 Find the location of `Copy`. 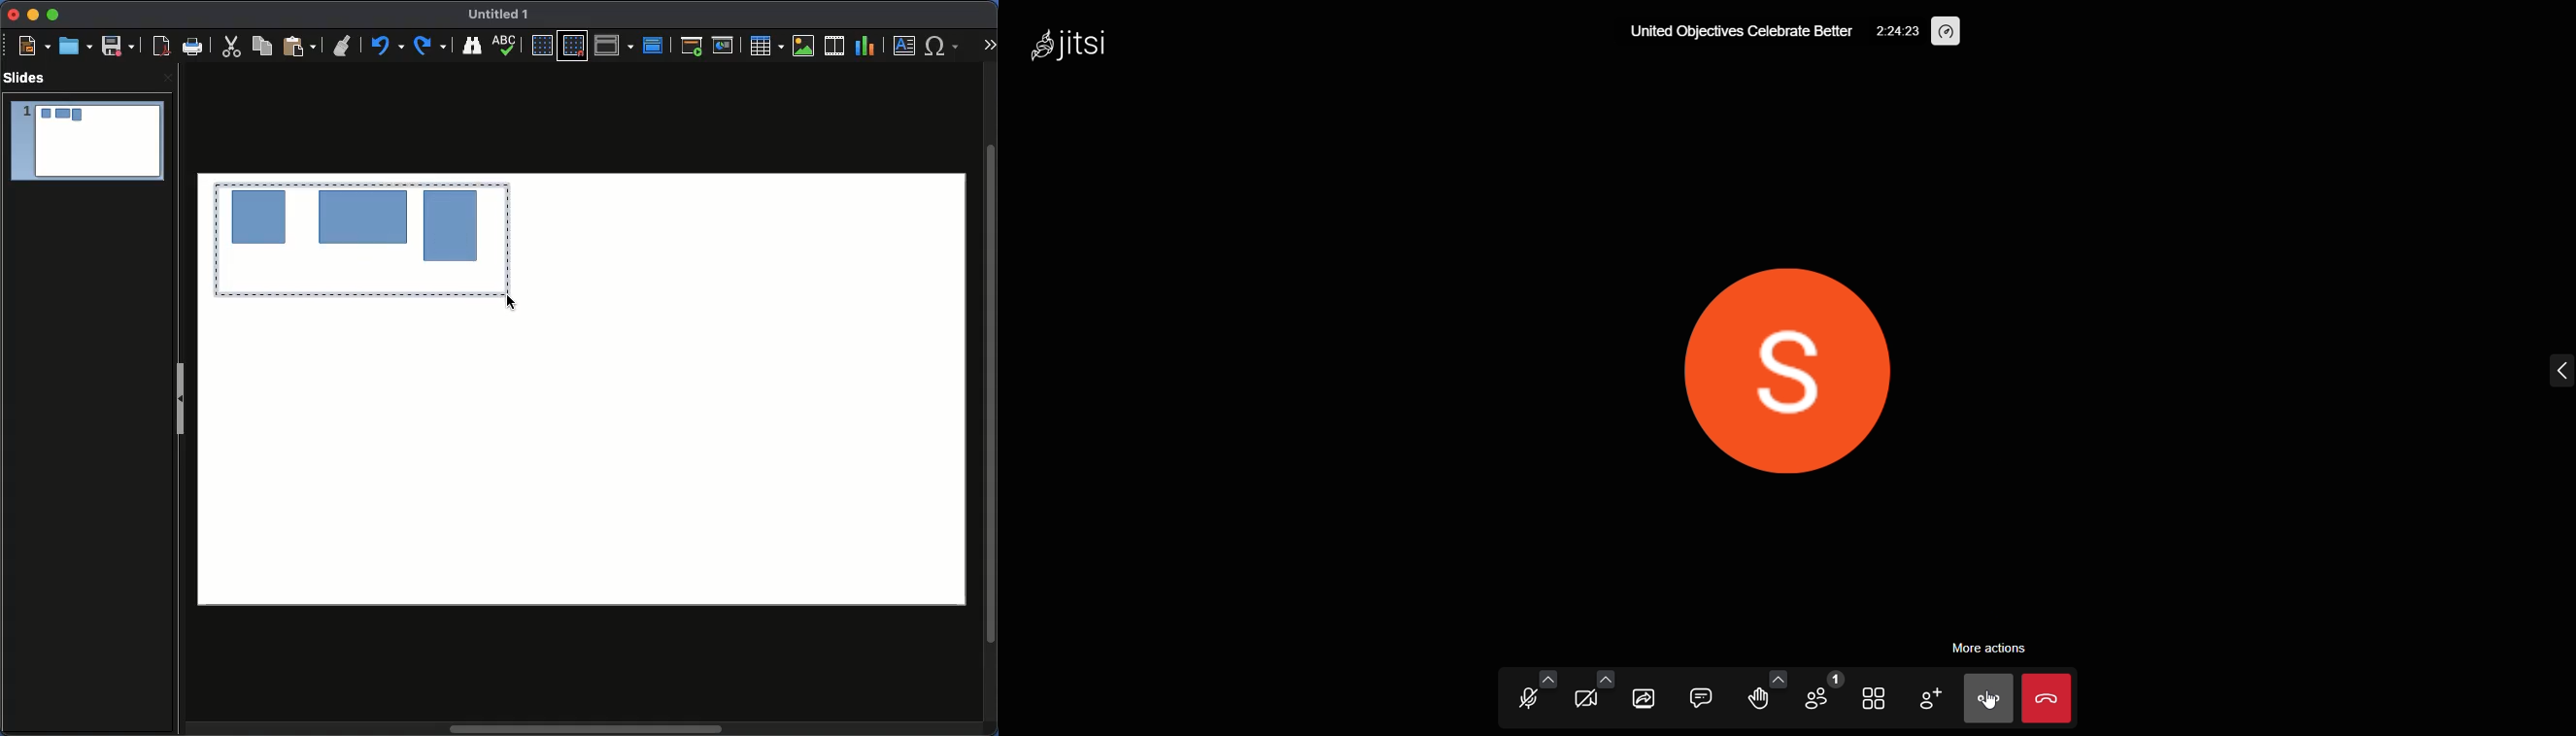

Copy is located at coordinates (265, 46).